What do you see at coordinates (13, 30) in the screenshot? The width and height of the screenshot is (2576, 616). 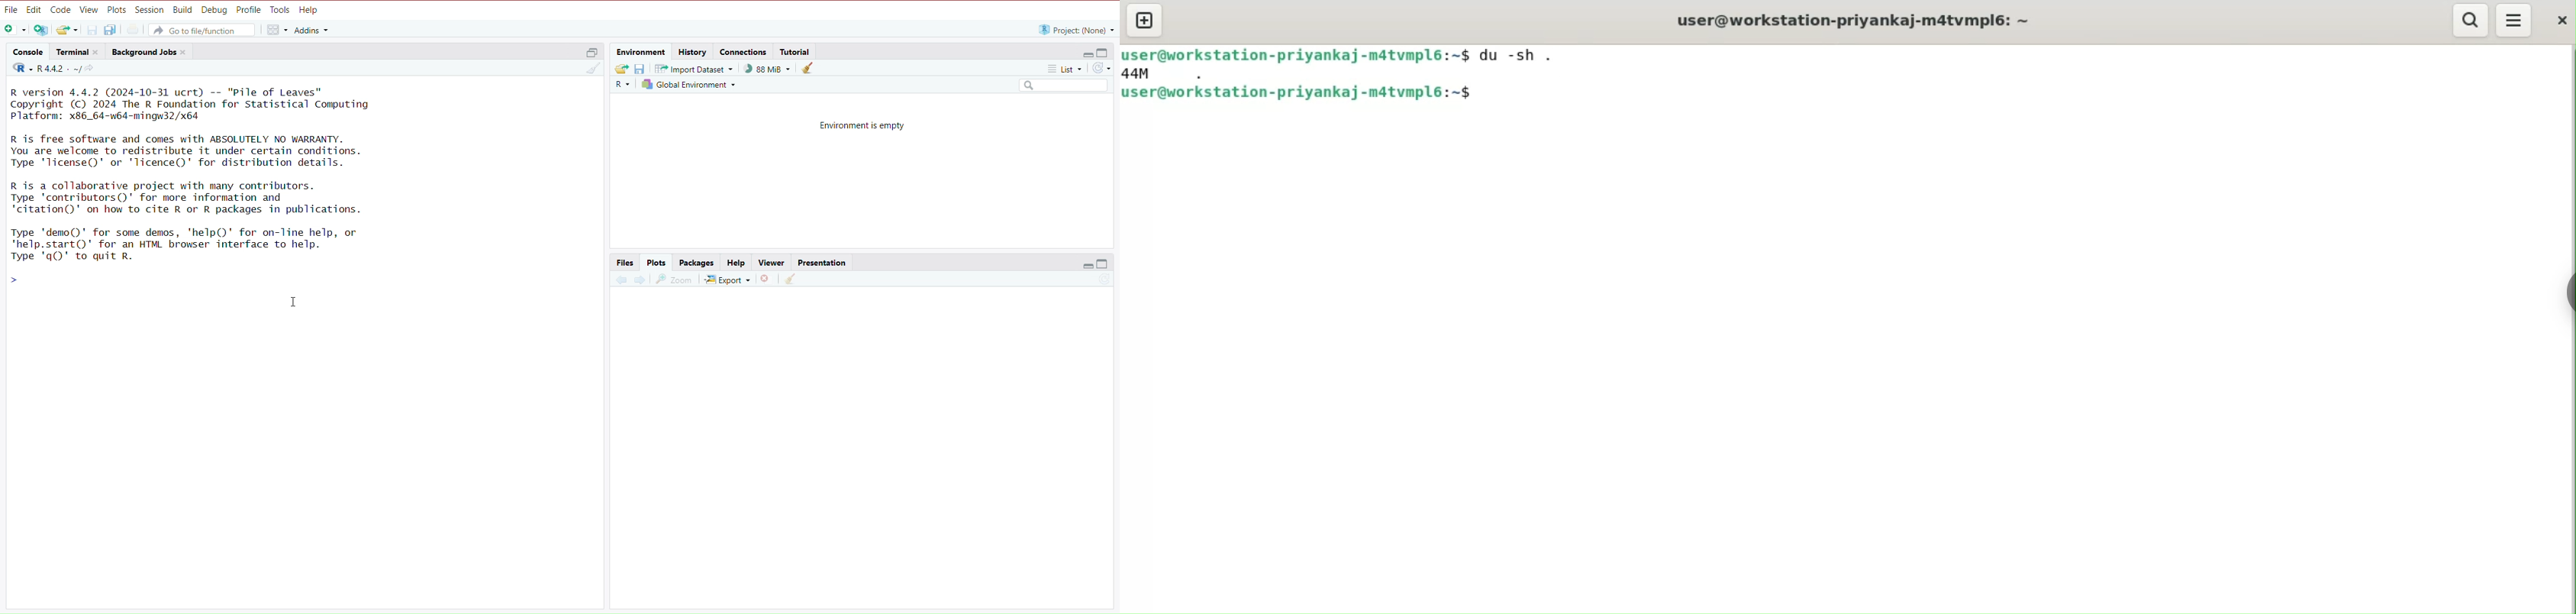 I see `new script` at bounding box center [13, 30].